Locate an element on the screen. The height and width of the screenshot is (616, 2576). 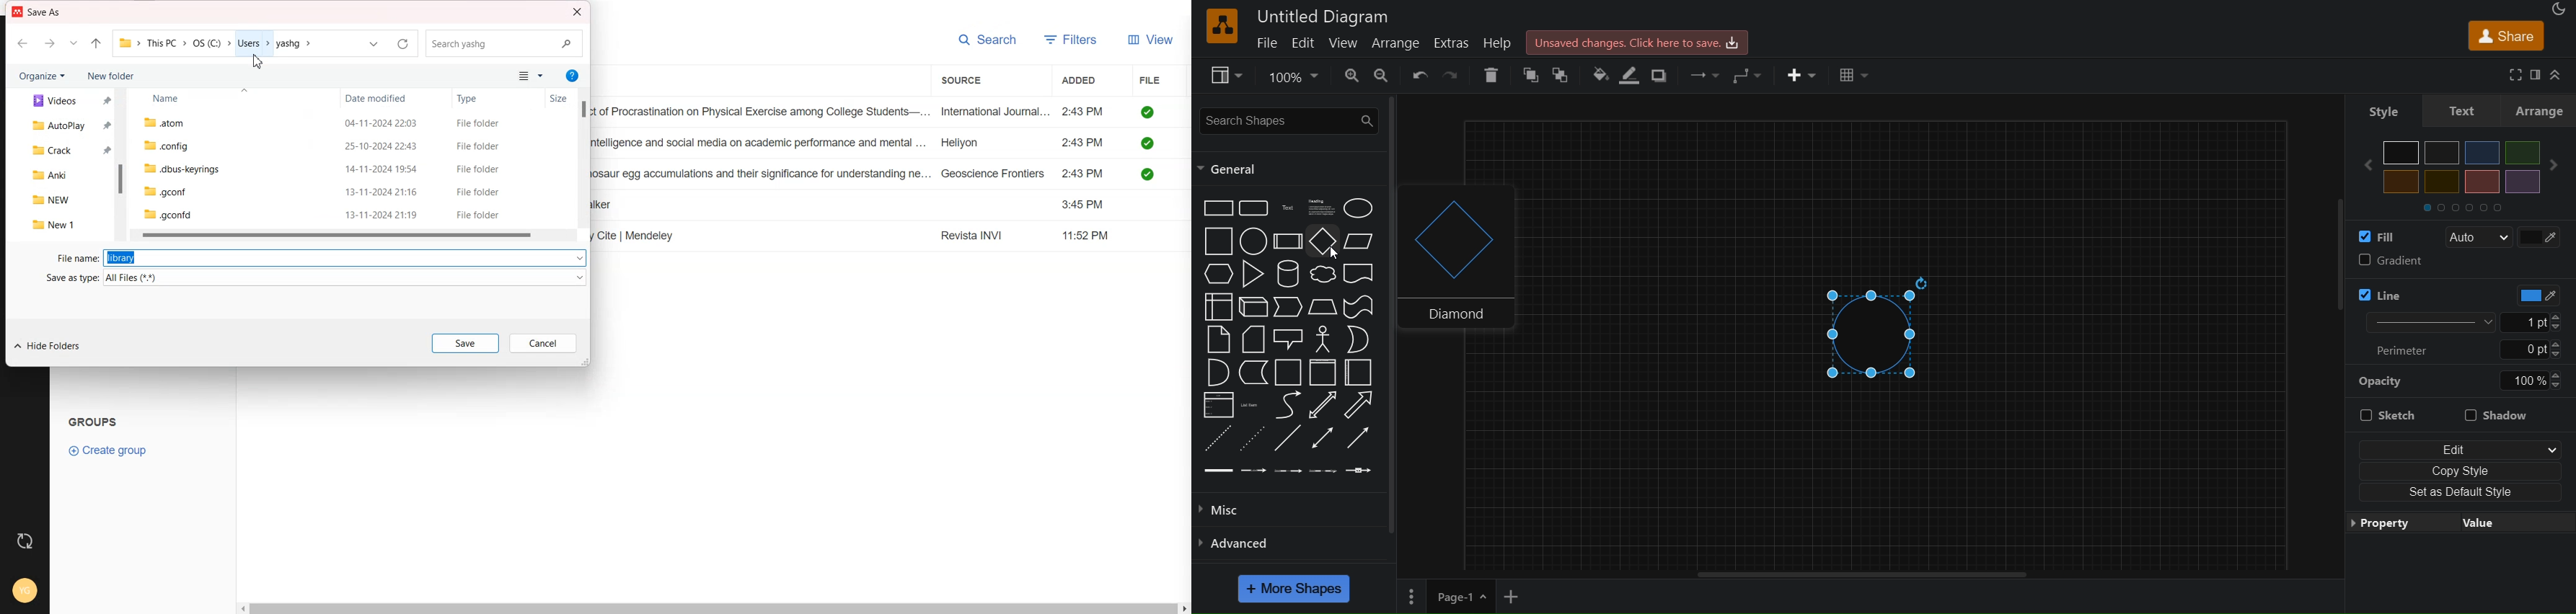
connection is located at coordinates (1700, 72).